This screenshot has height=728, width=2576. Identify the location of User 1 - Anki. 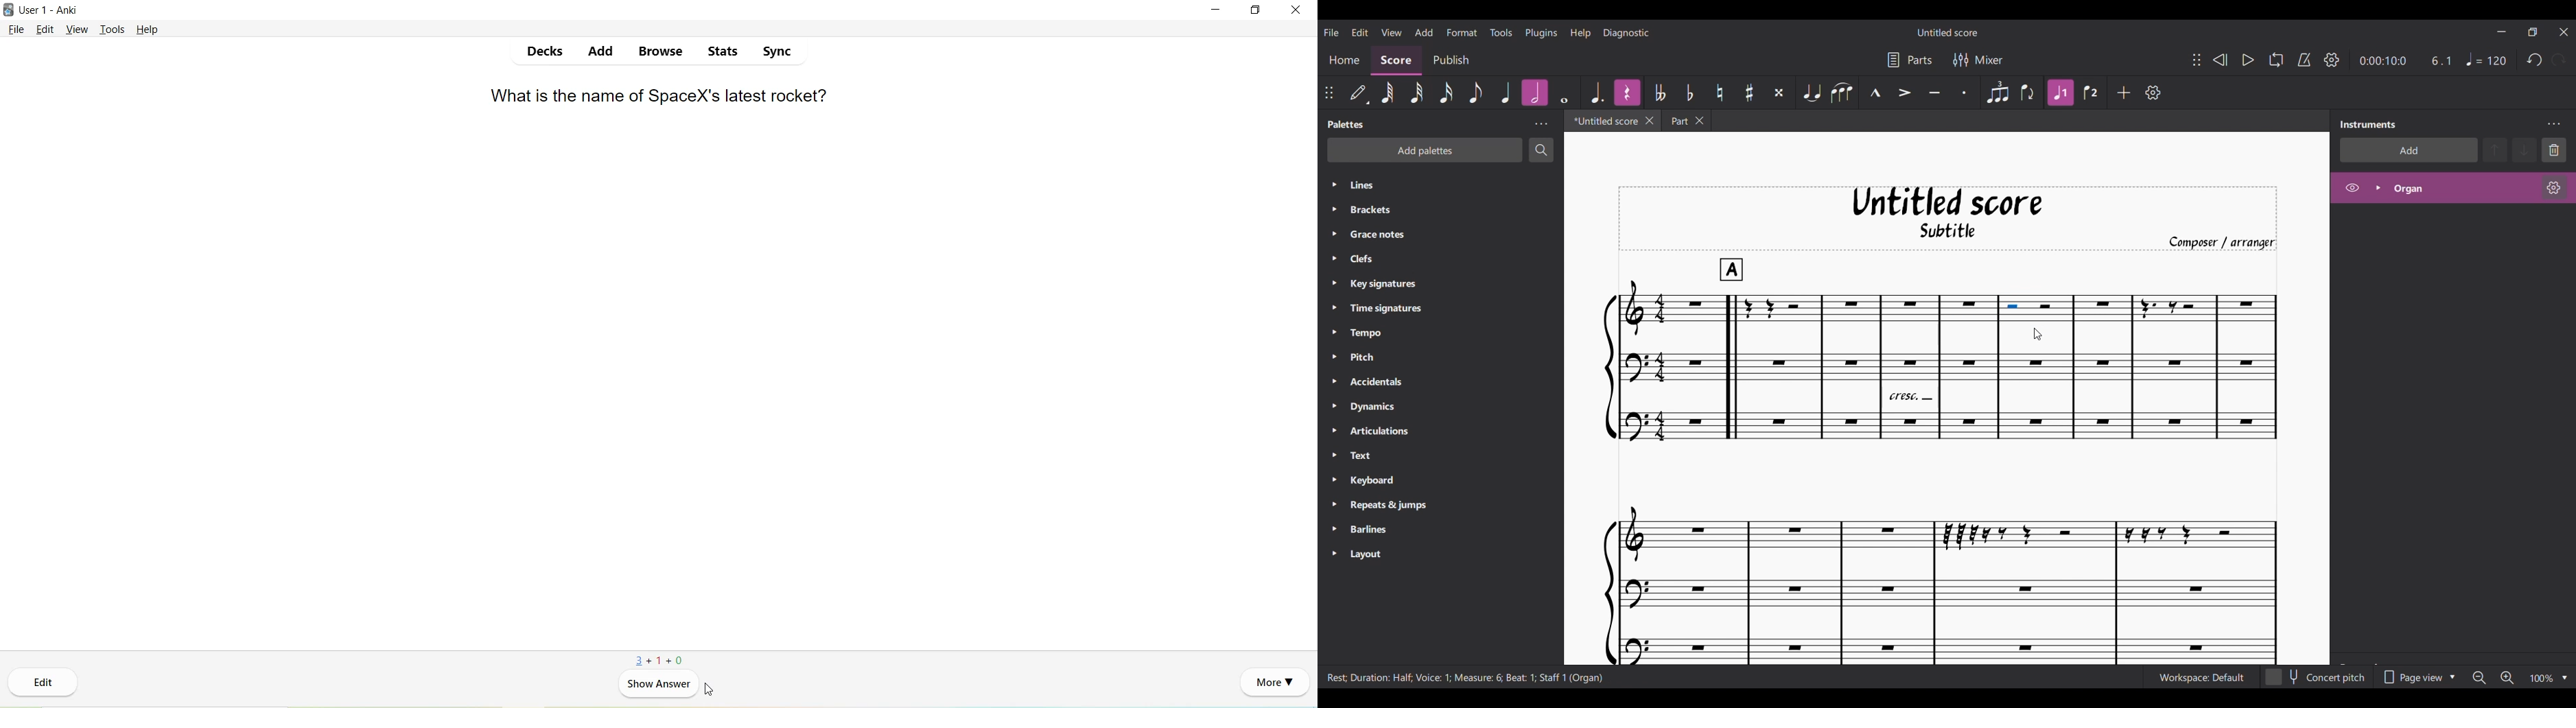
(49, 10).